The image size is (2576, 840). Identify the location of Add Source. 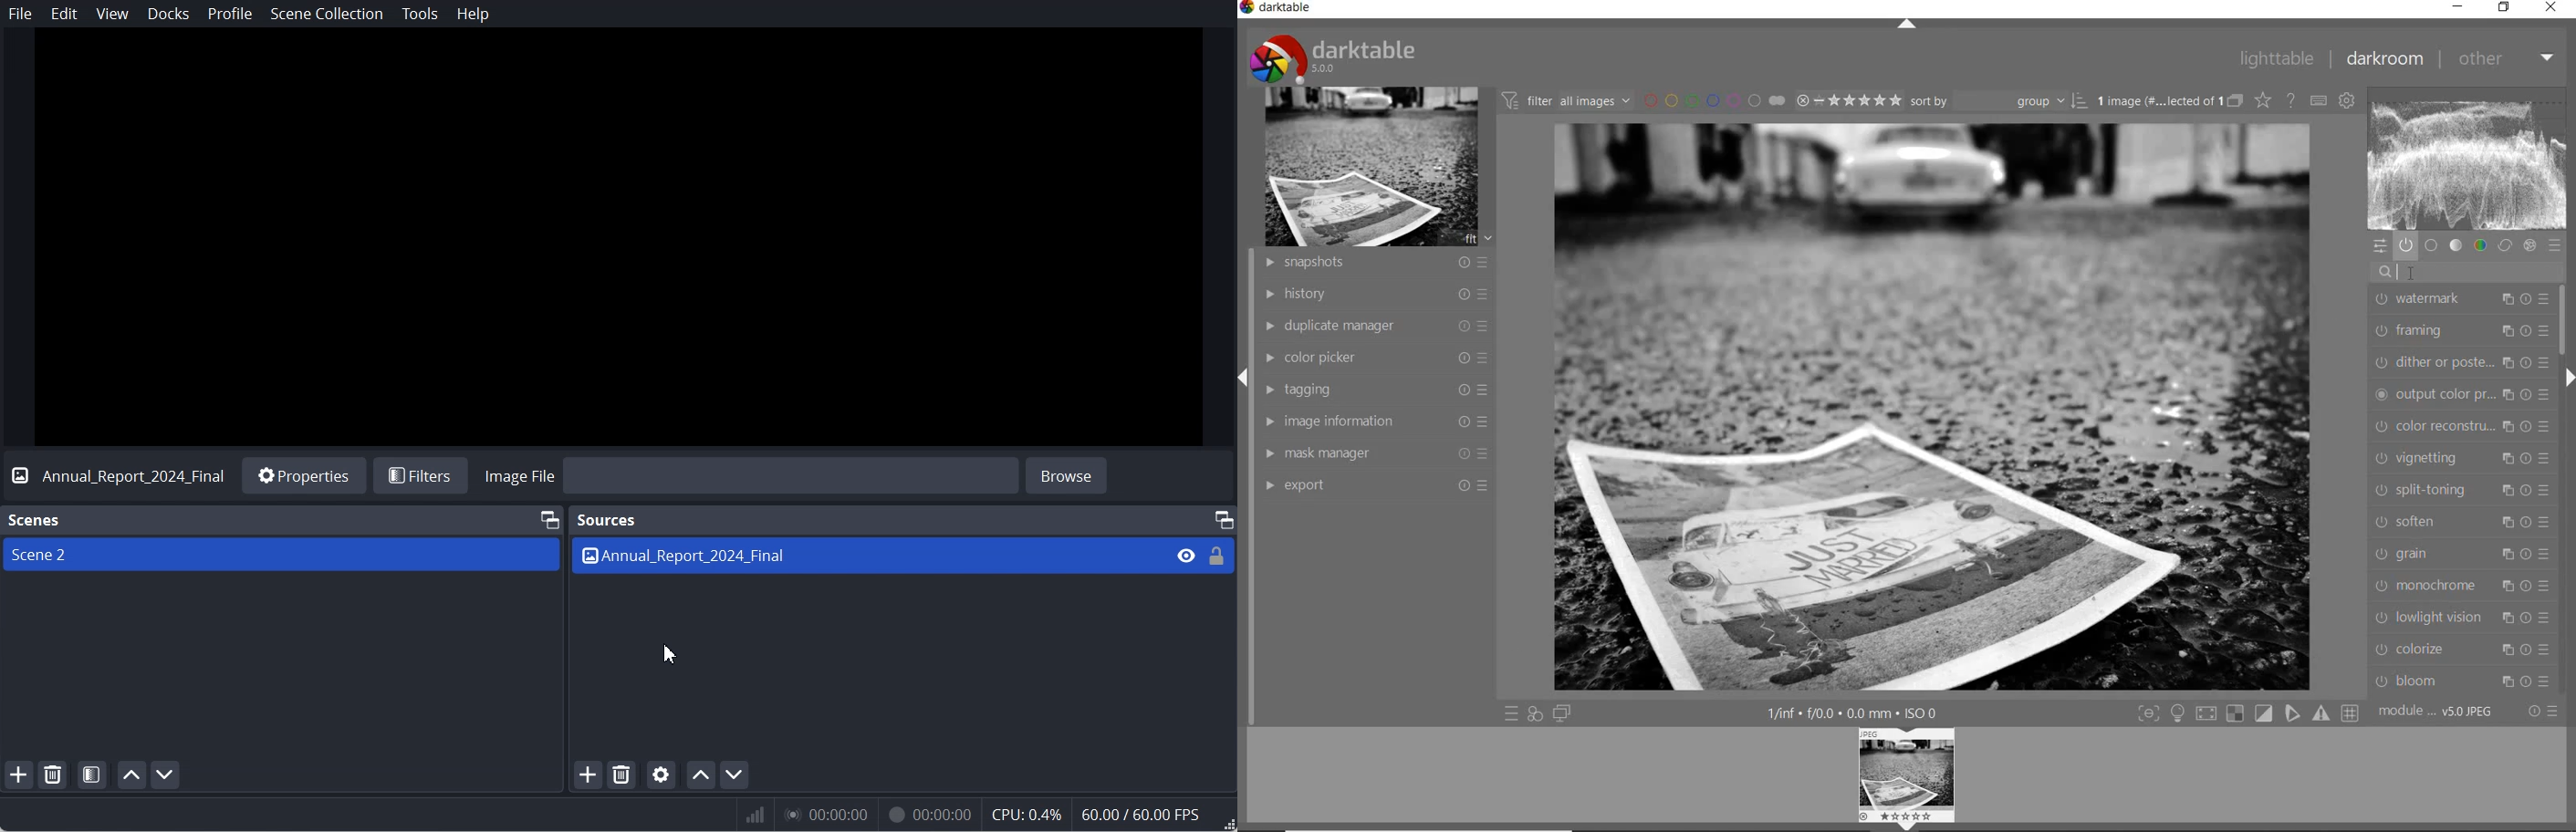
(589, 774).